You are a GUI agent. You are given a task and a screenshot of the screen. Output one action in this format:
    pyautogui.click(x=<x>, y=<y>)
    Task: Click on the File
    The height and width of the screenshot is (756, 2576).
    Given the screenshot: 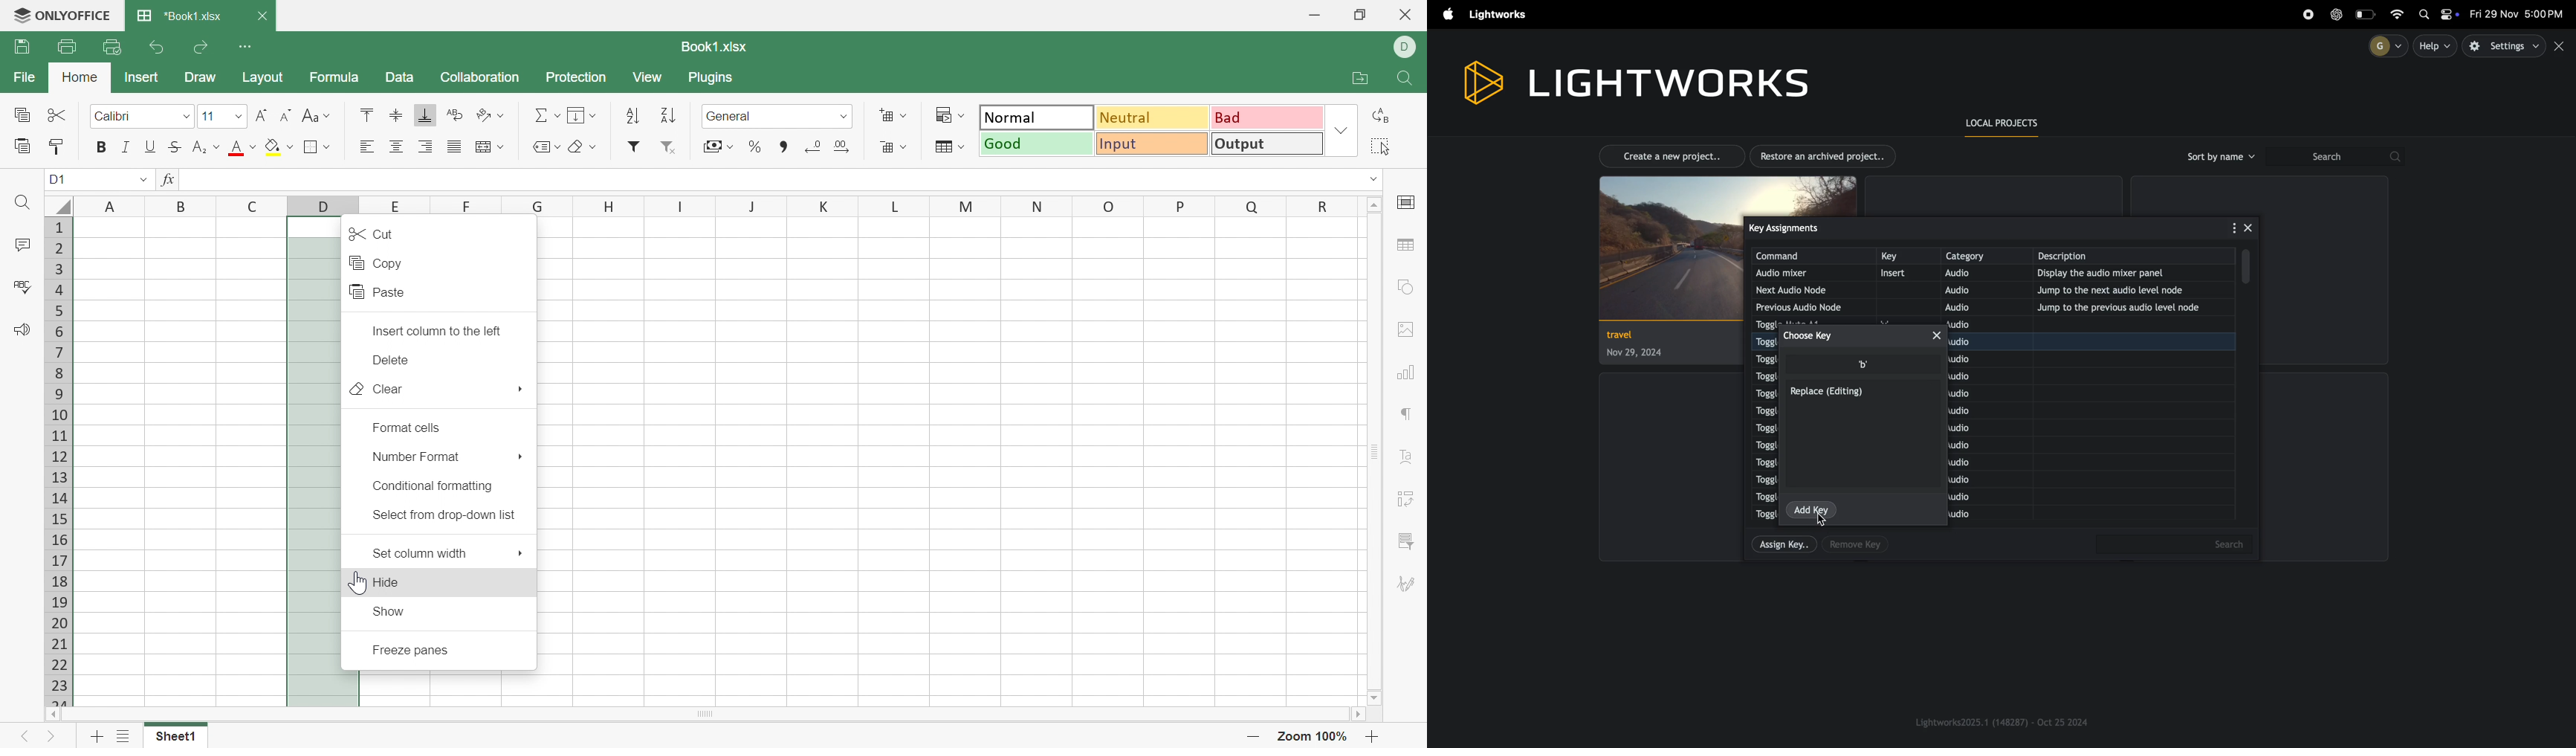 What is the action you would take?
    pyautogui.click(x=22, y=76)
    